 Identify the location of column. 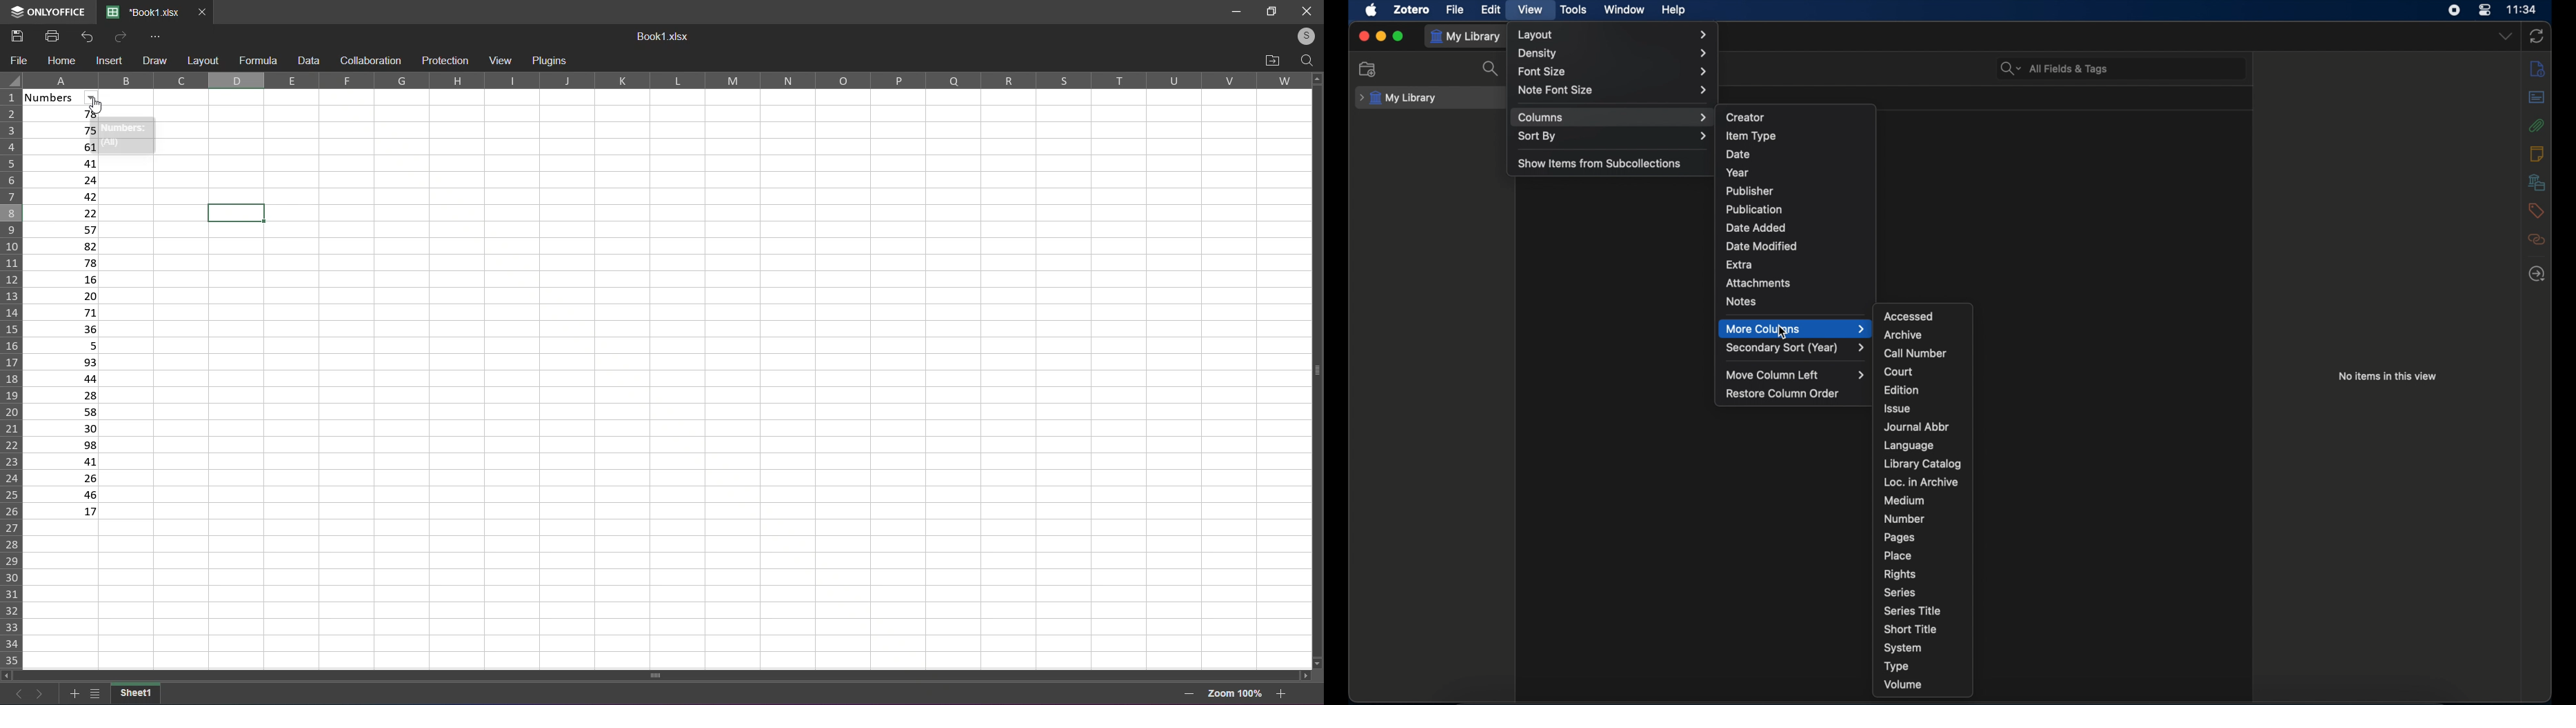
(1613, 118).